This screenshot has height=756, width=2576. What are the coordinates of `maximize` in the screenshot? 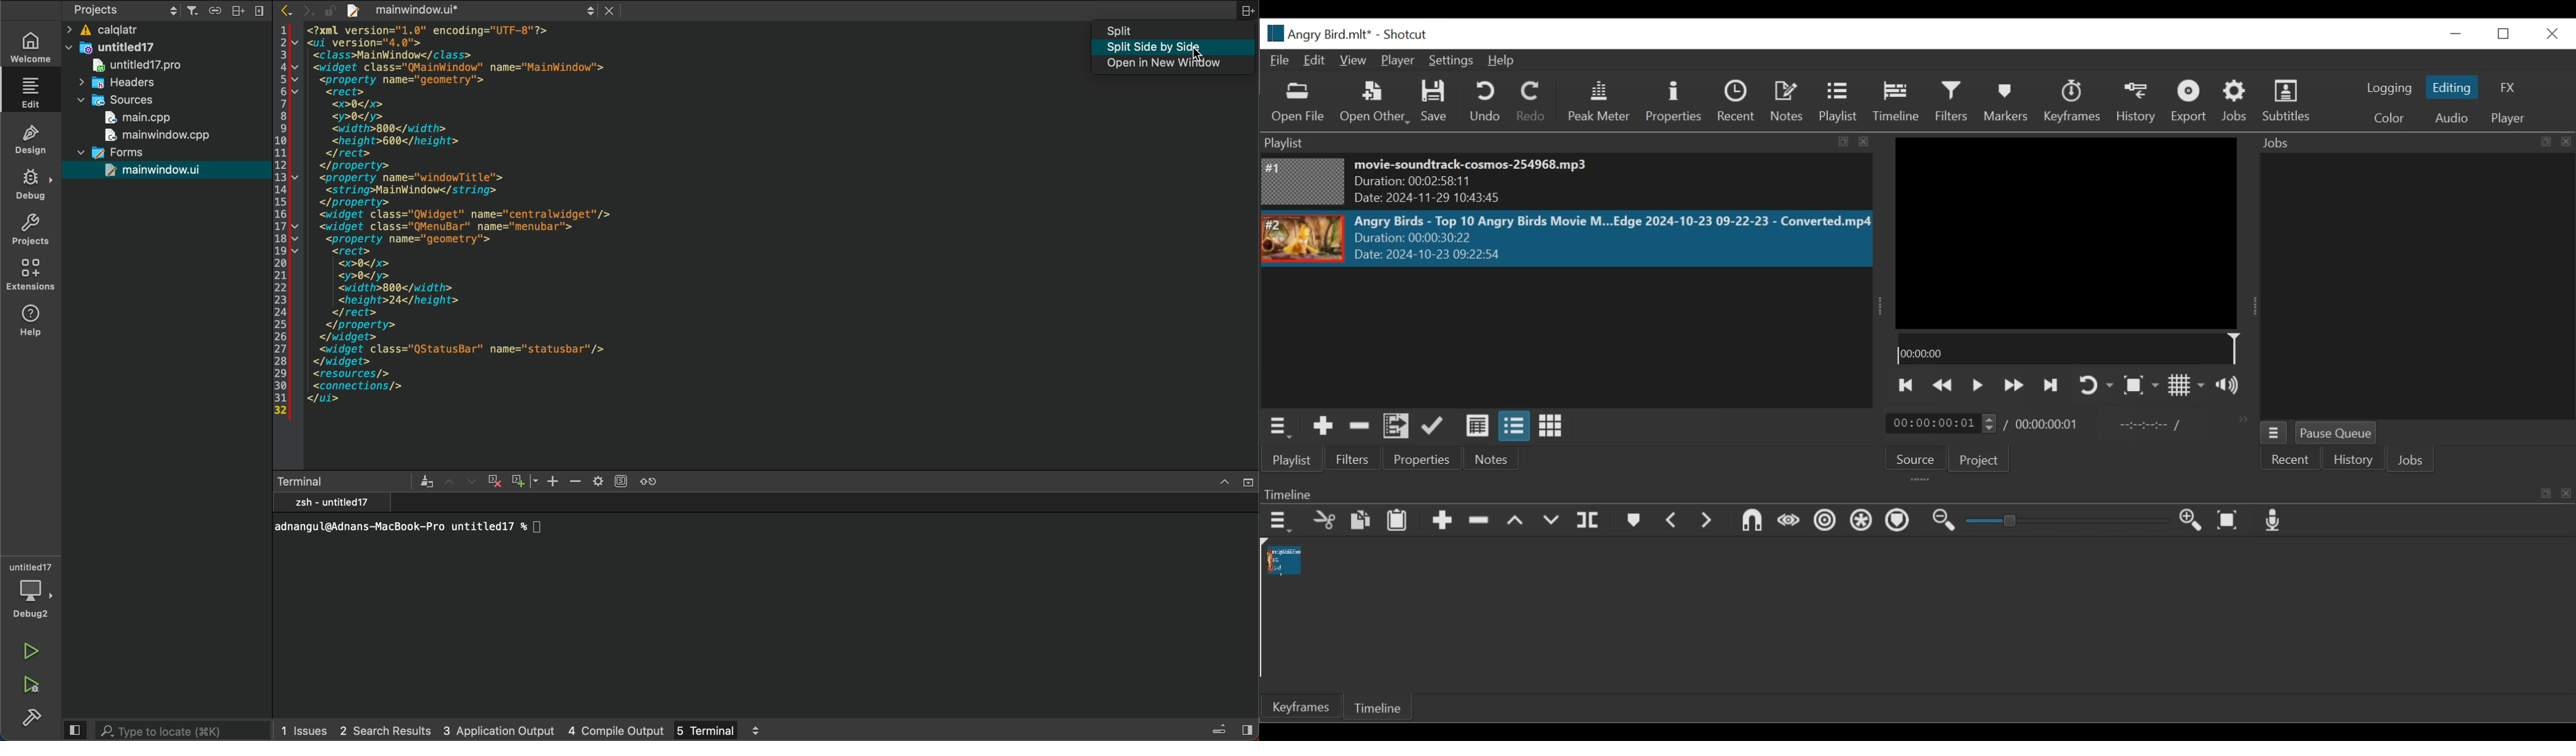 It's located at (1224, 483).